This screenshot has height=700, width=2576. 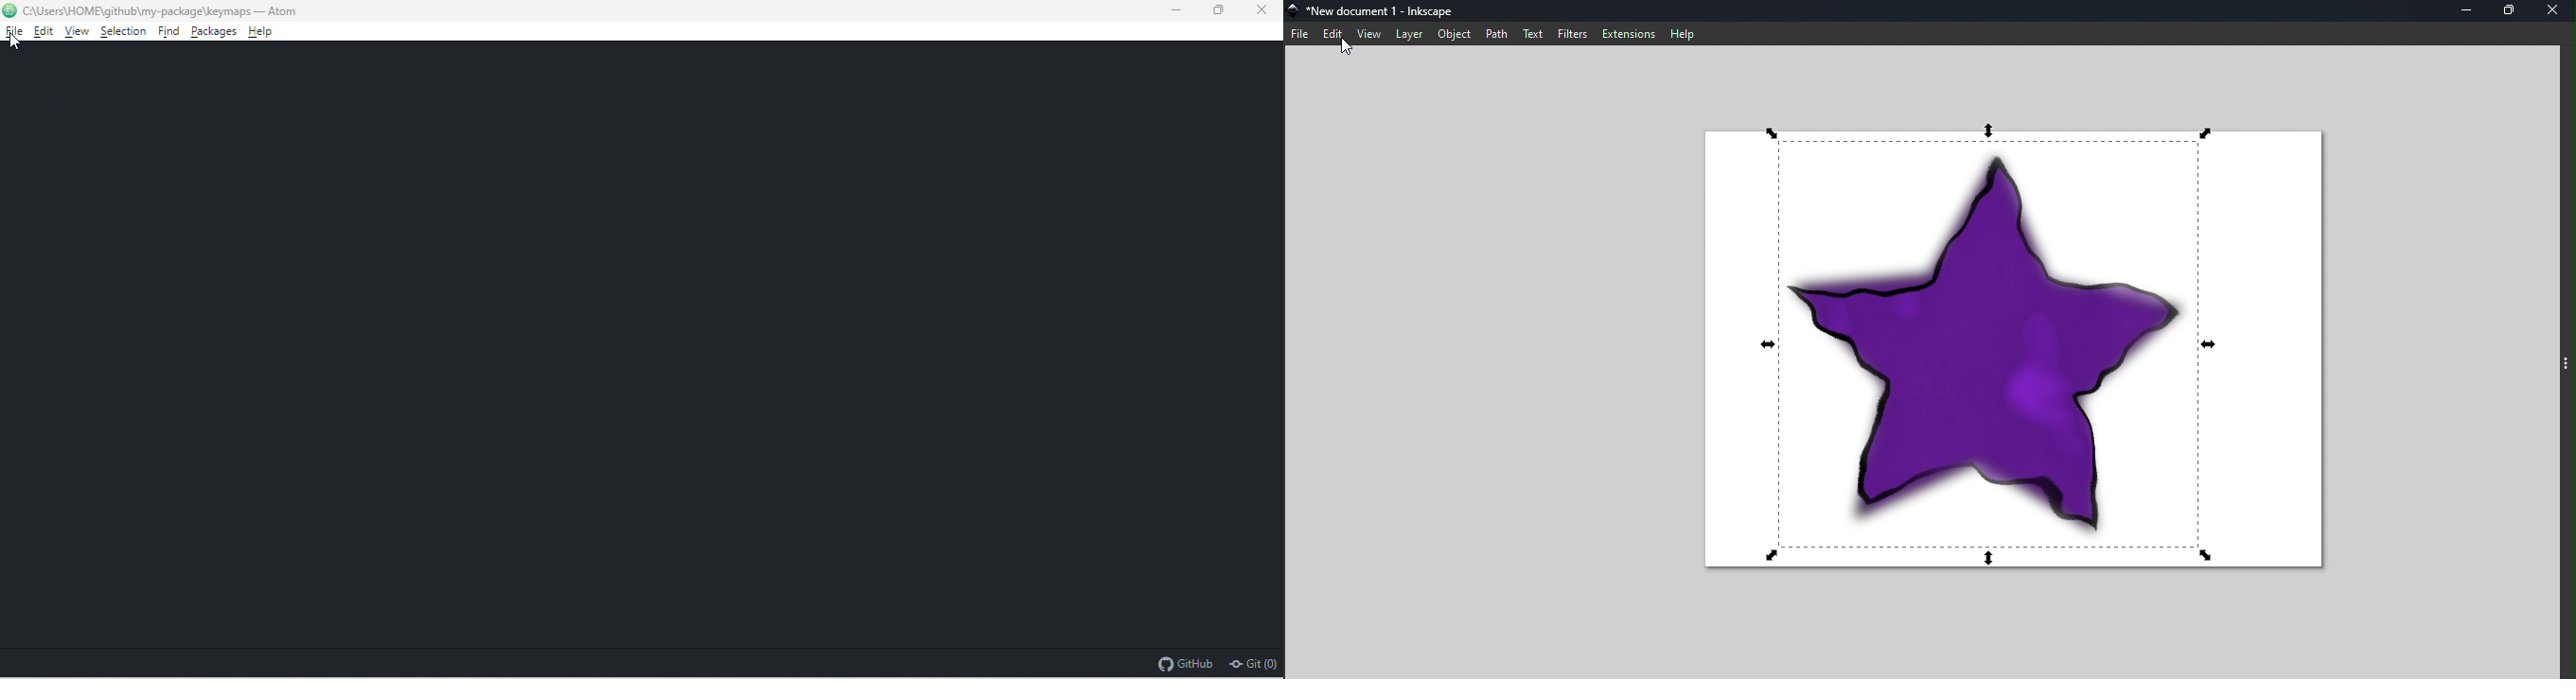 I want to click on canvas, so click(x=2009, y=357).